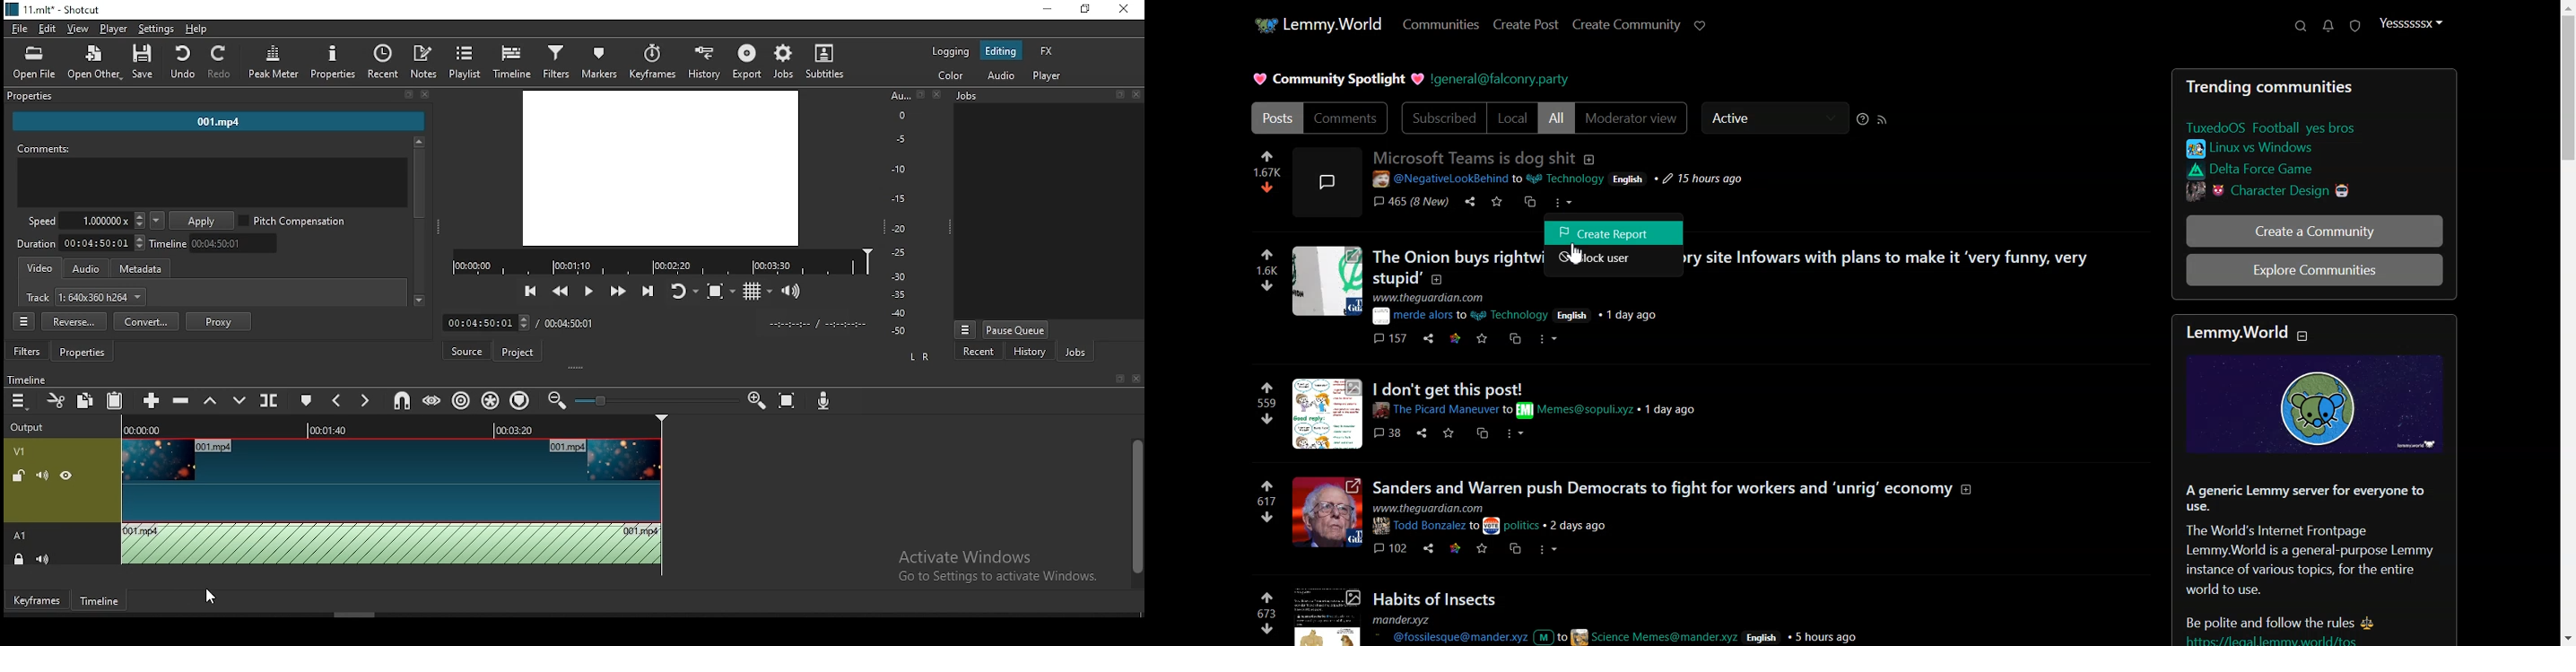  What do you see at coordinates (950, 52) in the screenshot?
I see `logging` at bounding box center [950, 52].